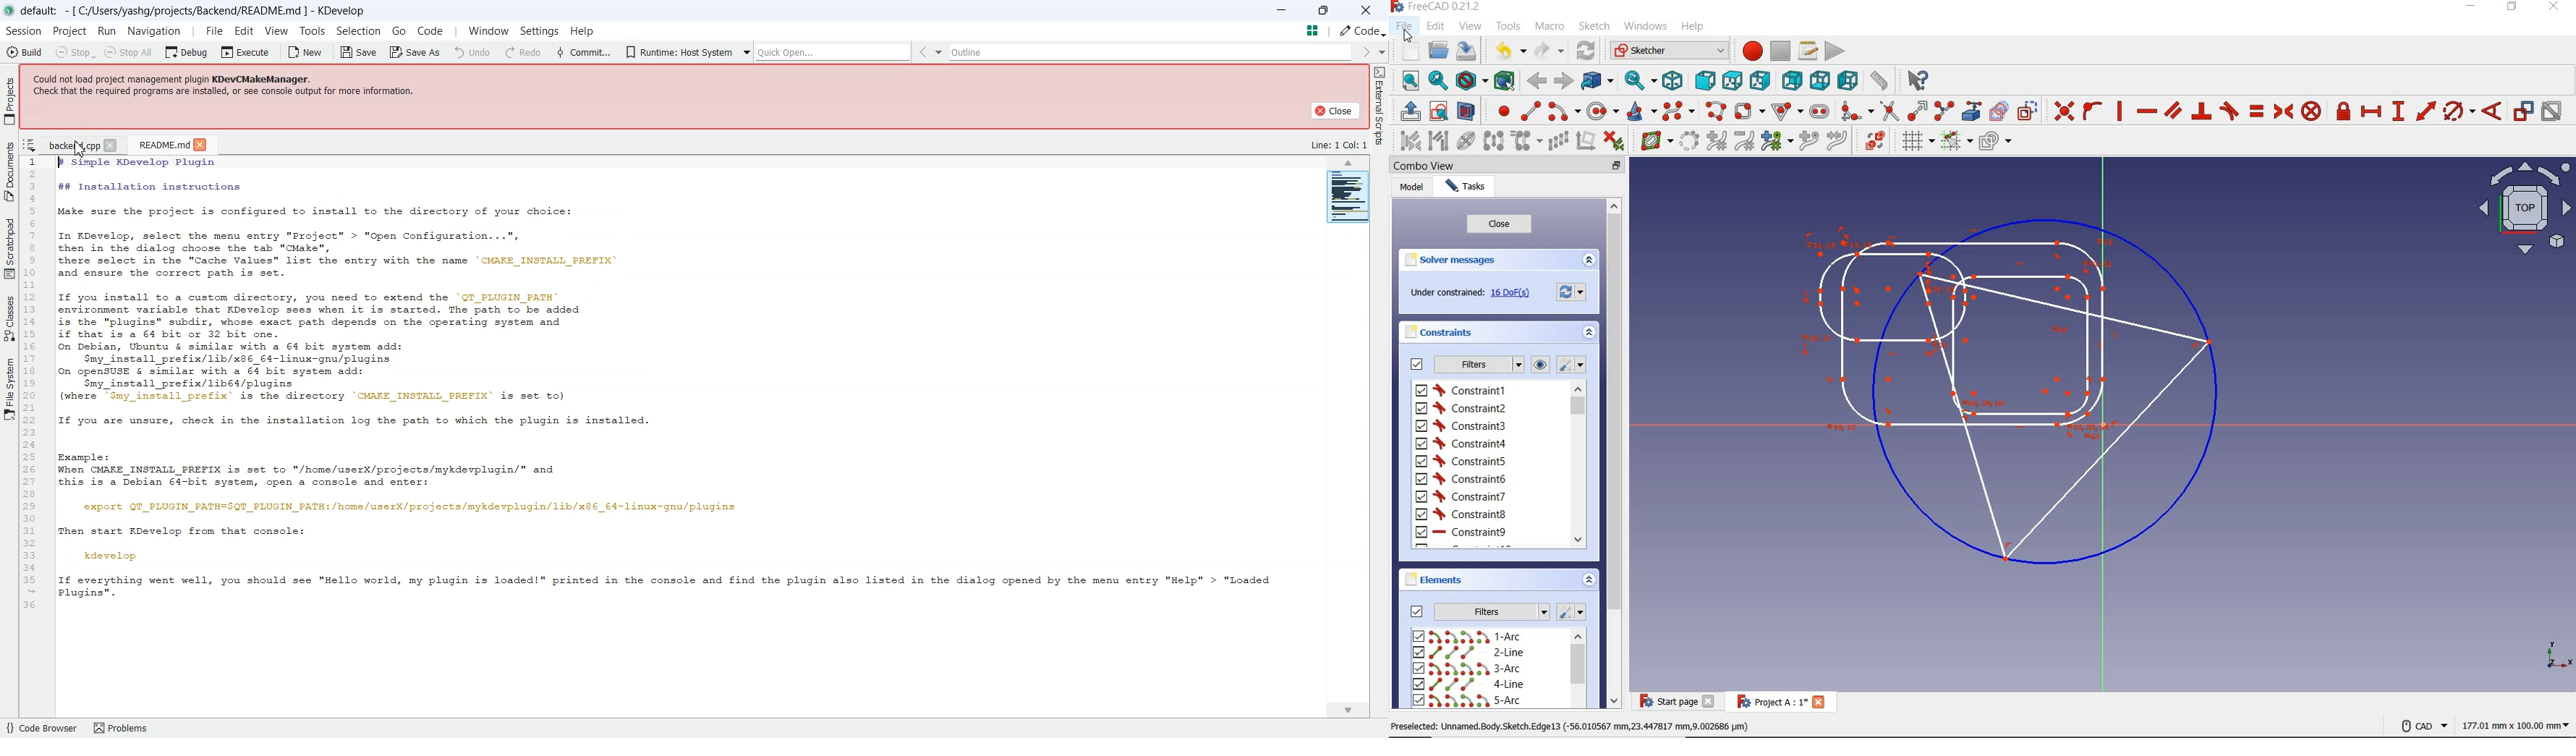 This screenshot has width=2576, height=756. What do you see at coordinates (1819, 111) in the screenshot?
I see `create slot` at bounding box center [1819, 111].